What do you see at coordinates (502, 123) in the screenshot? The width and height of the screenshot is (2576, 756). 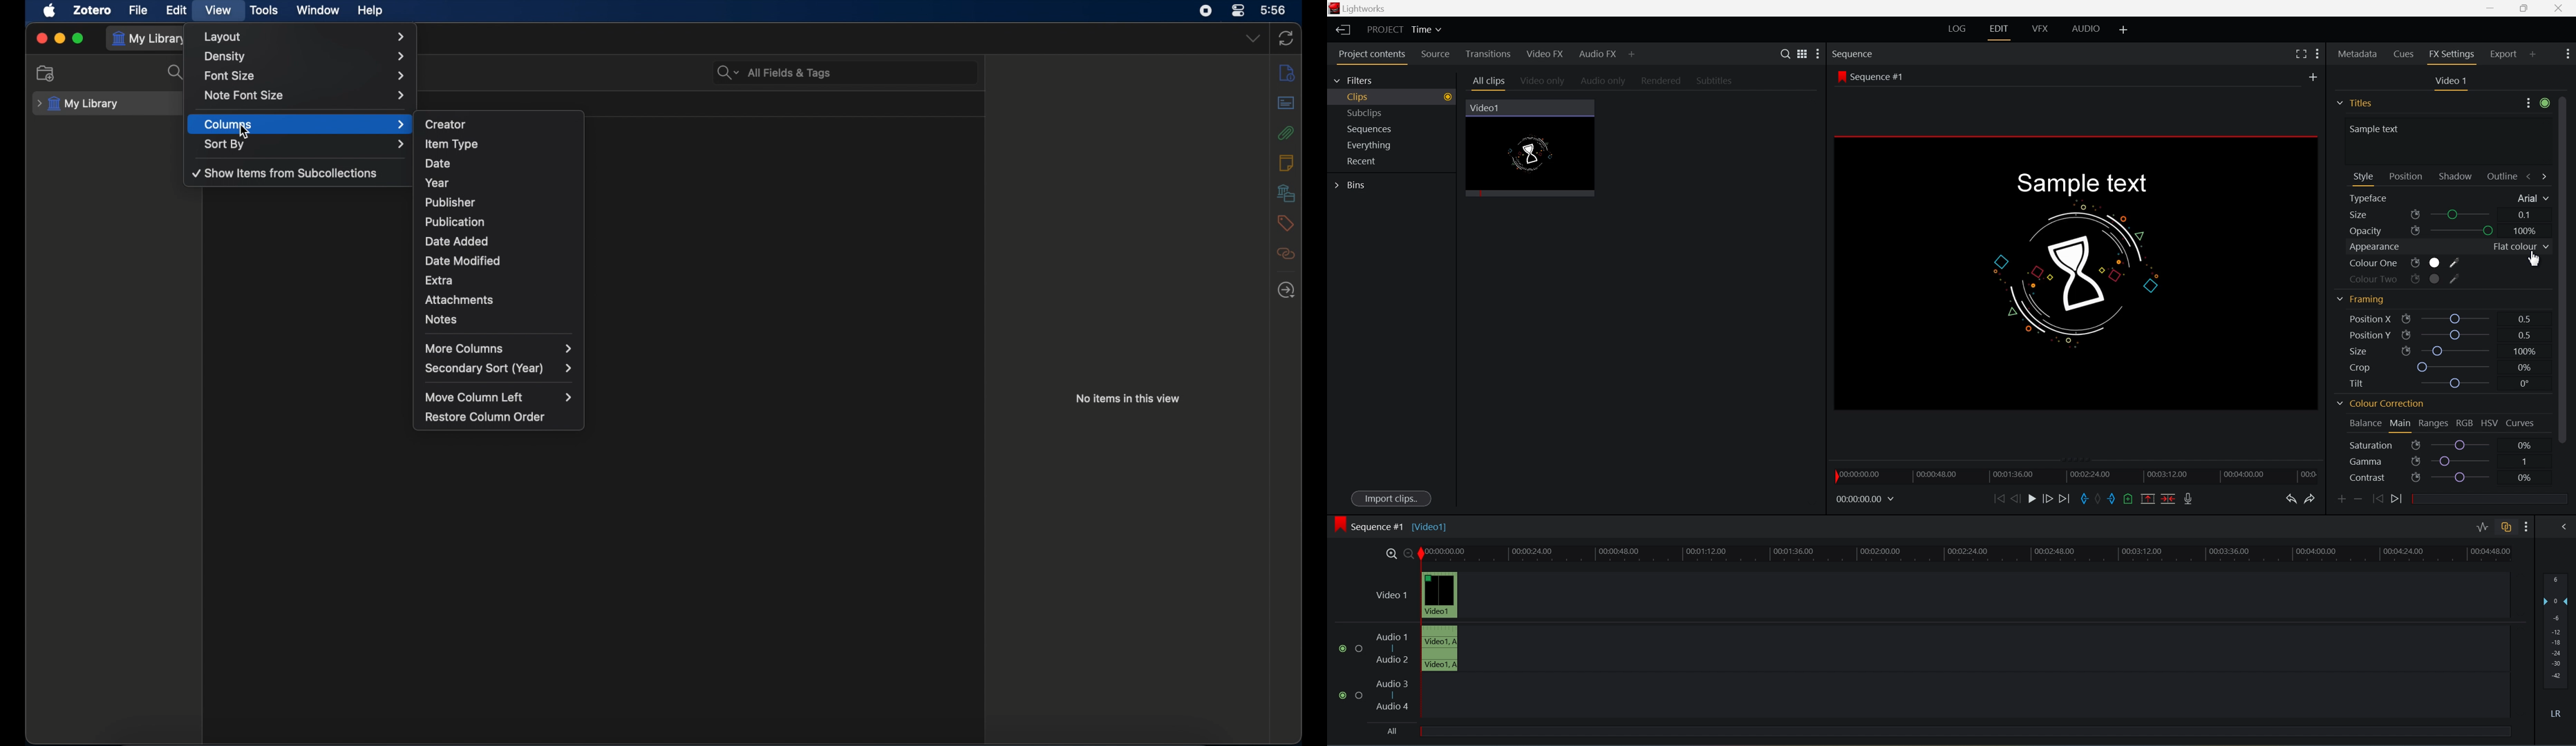 I see `creator` at bounding box center [502, 123].